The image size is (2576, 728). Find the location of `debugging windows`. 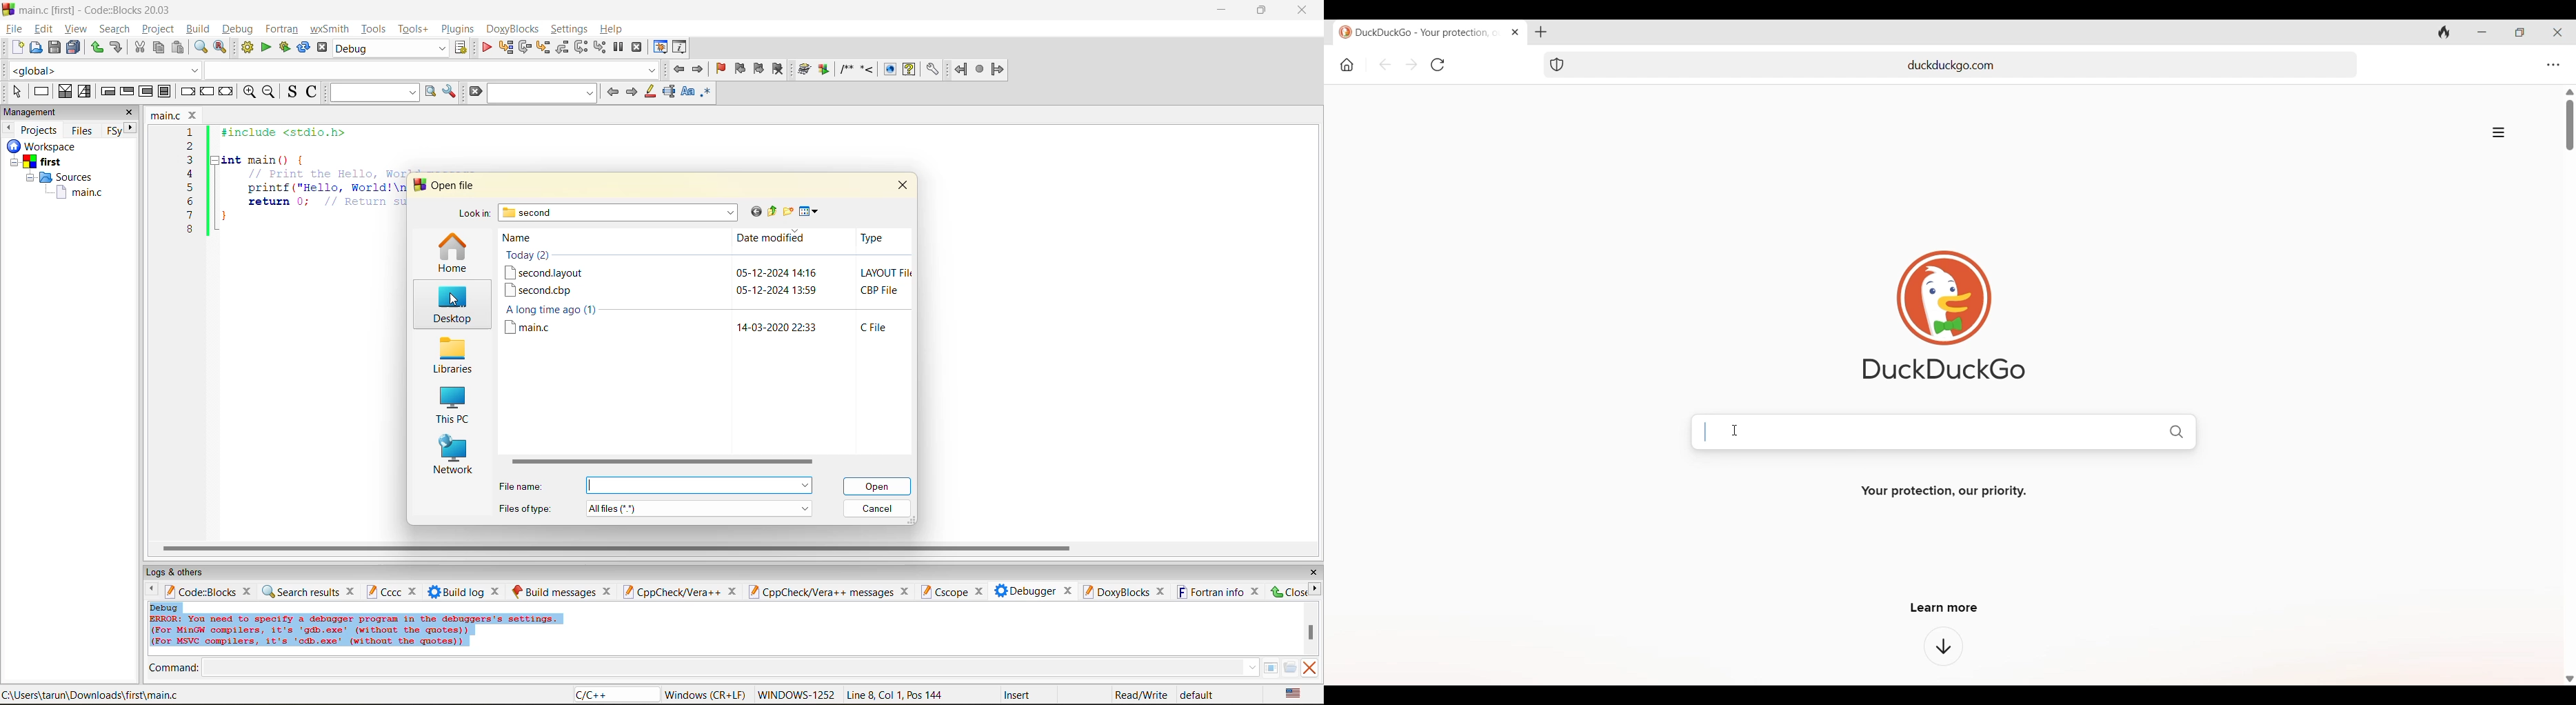

debugging windows is located at coordinates (661, 48).